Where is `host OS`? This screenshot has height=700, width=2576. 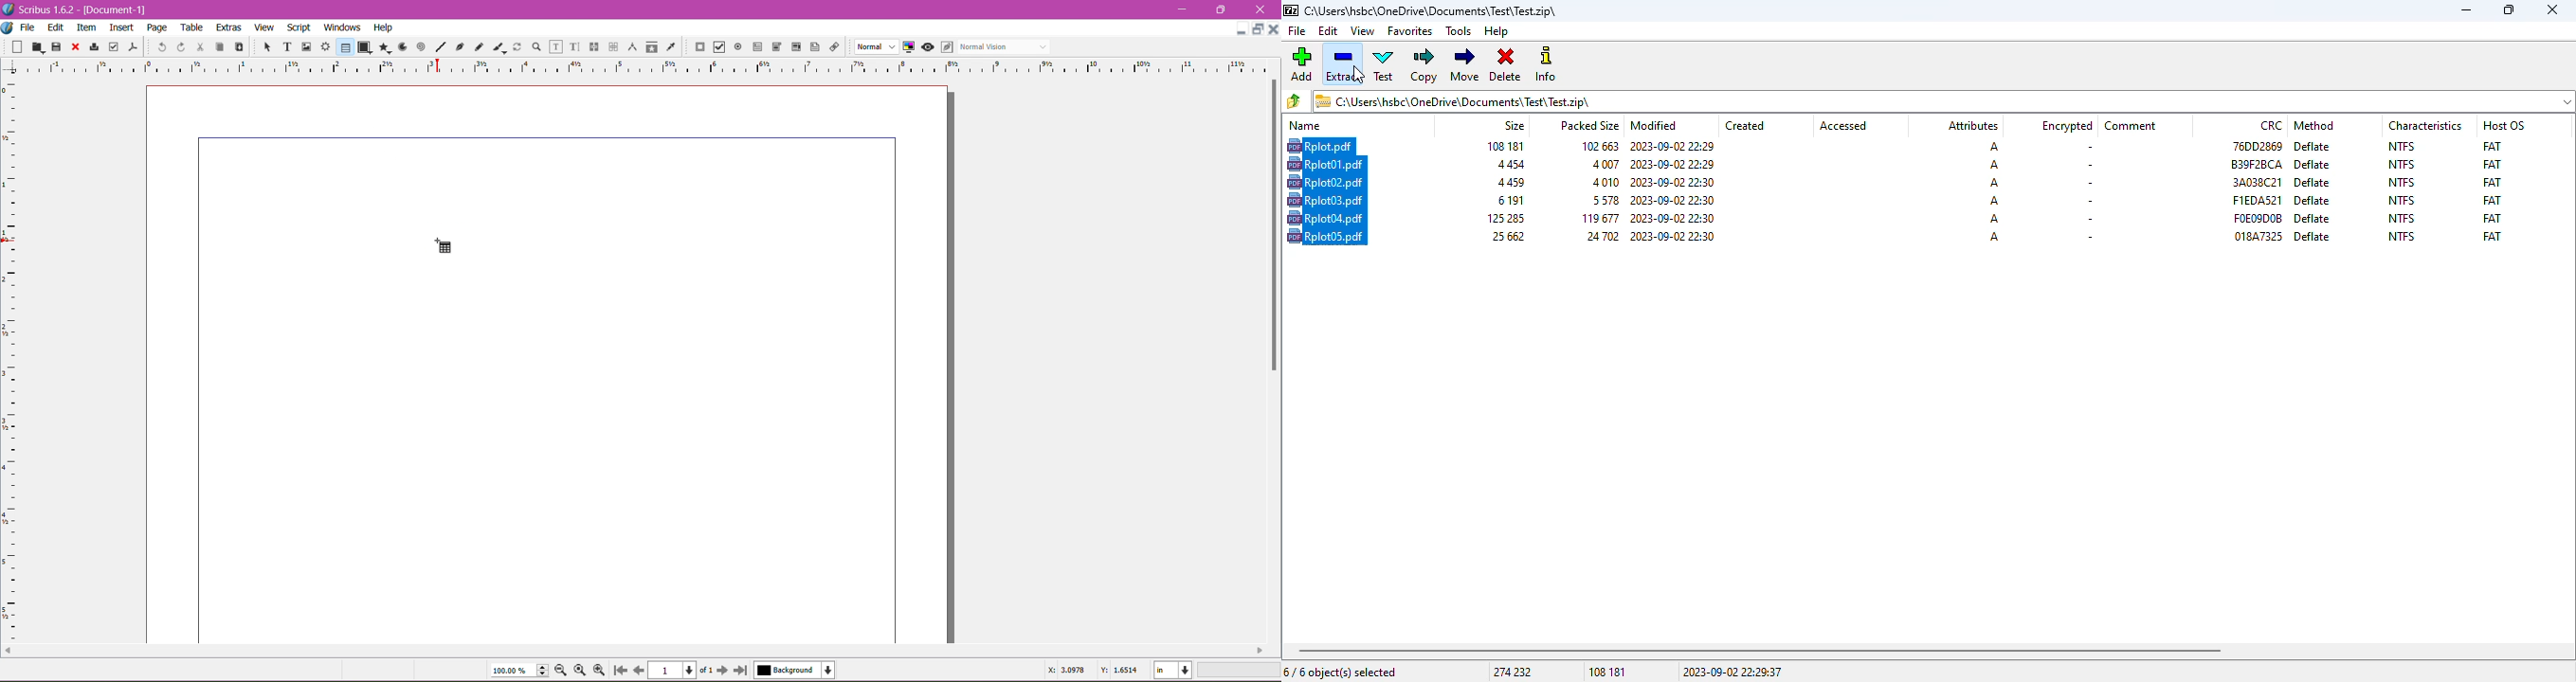 host OS is located at coordinates (2504, 125).